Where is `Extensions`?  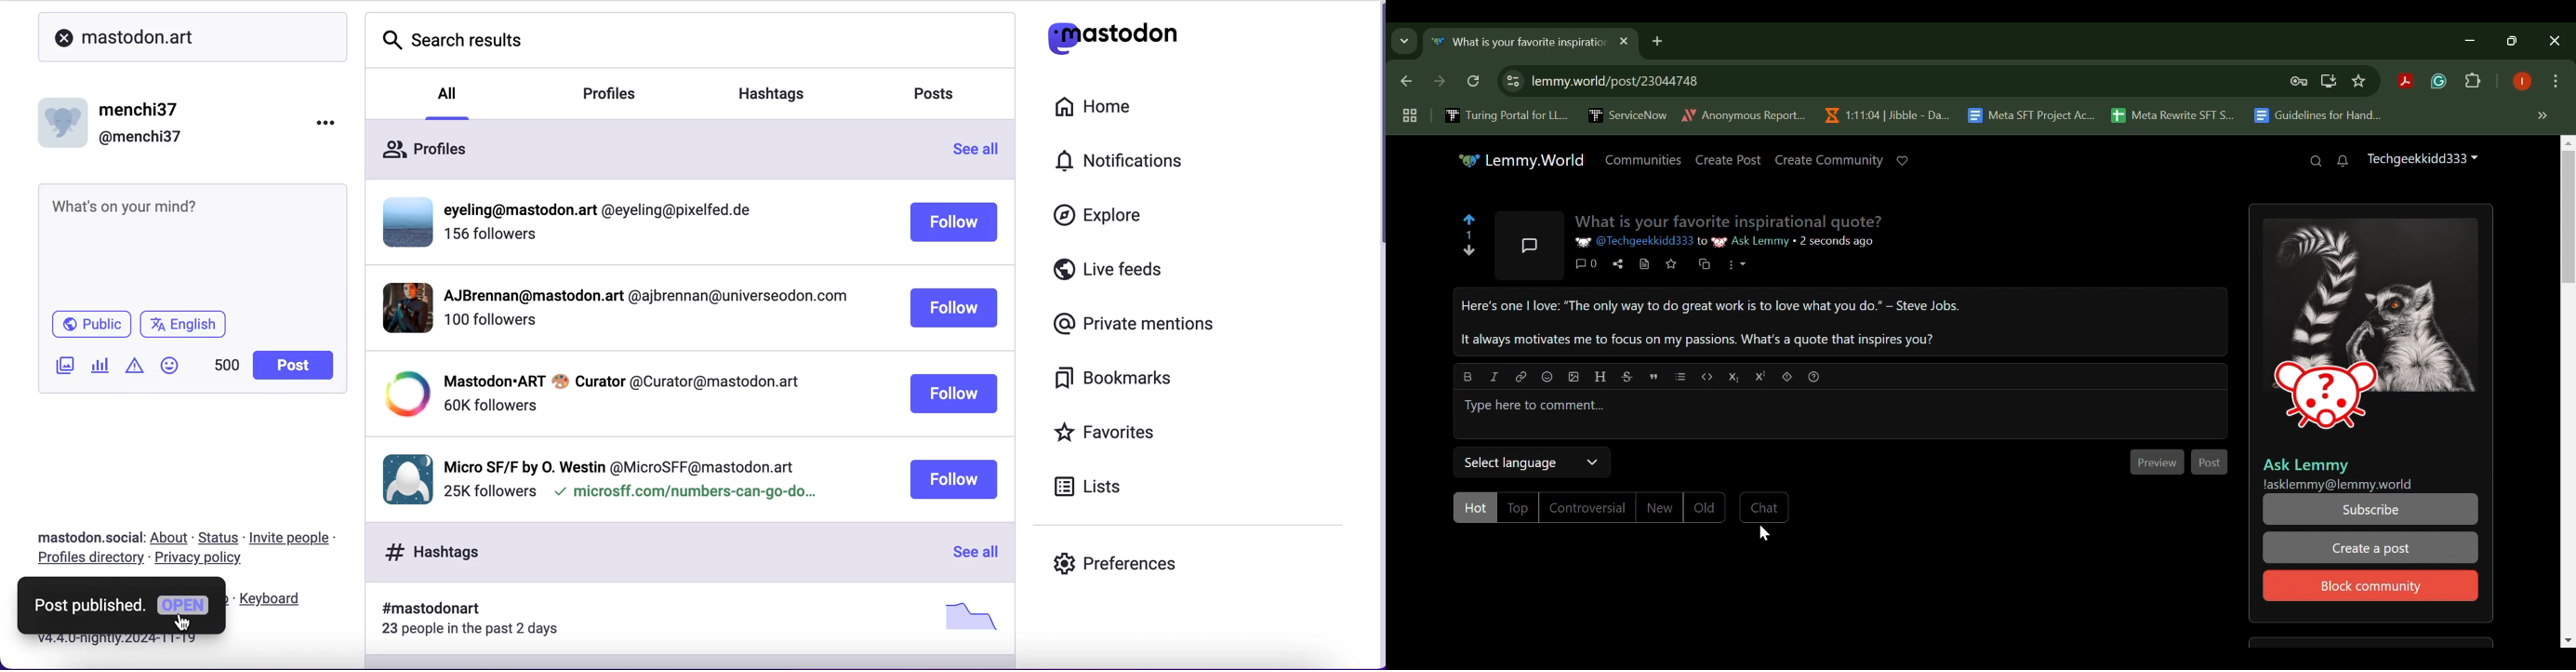
Extensions is located at coordinates (2474, 82).